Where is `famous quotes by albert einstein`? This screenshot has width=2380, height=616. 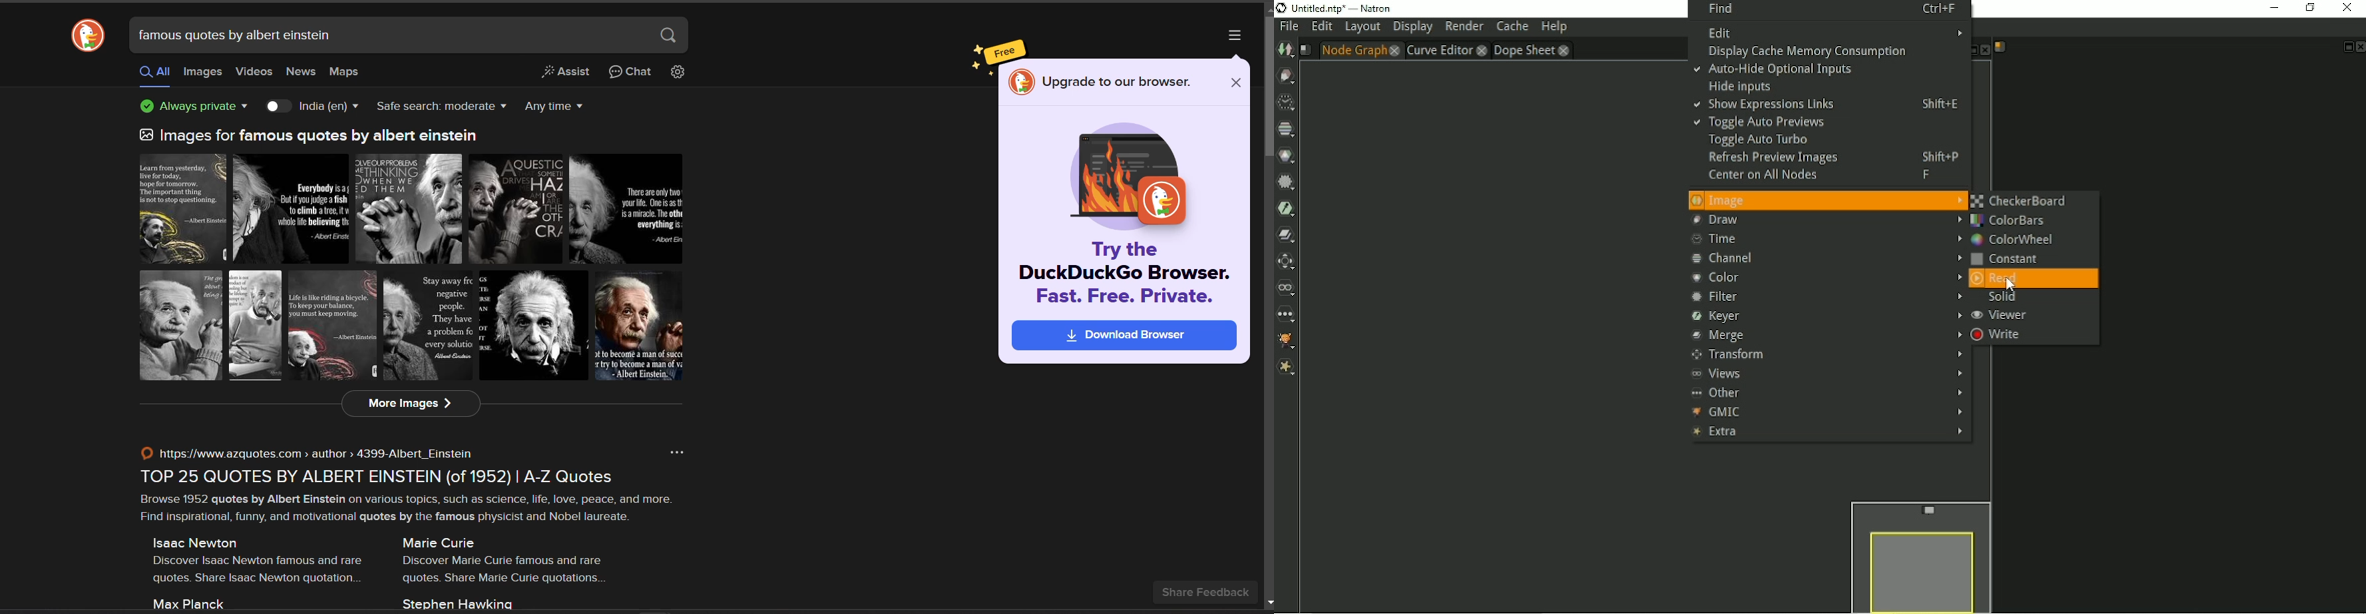 famous quotes by albert einstein is located at coordinates (255, 34).